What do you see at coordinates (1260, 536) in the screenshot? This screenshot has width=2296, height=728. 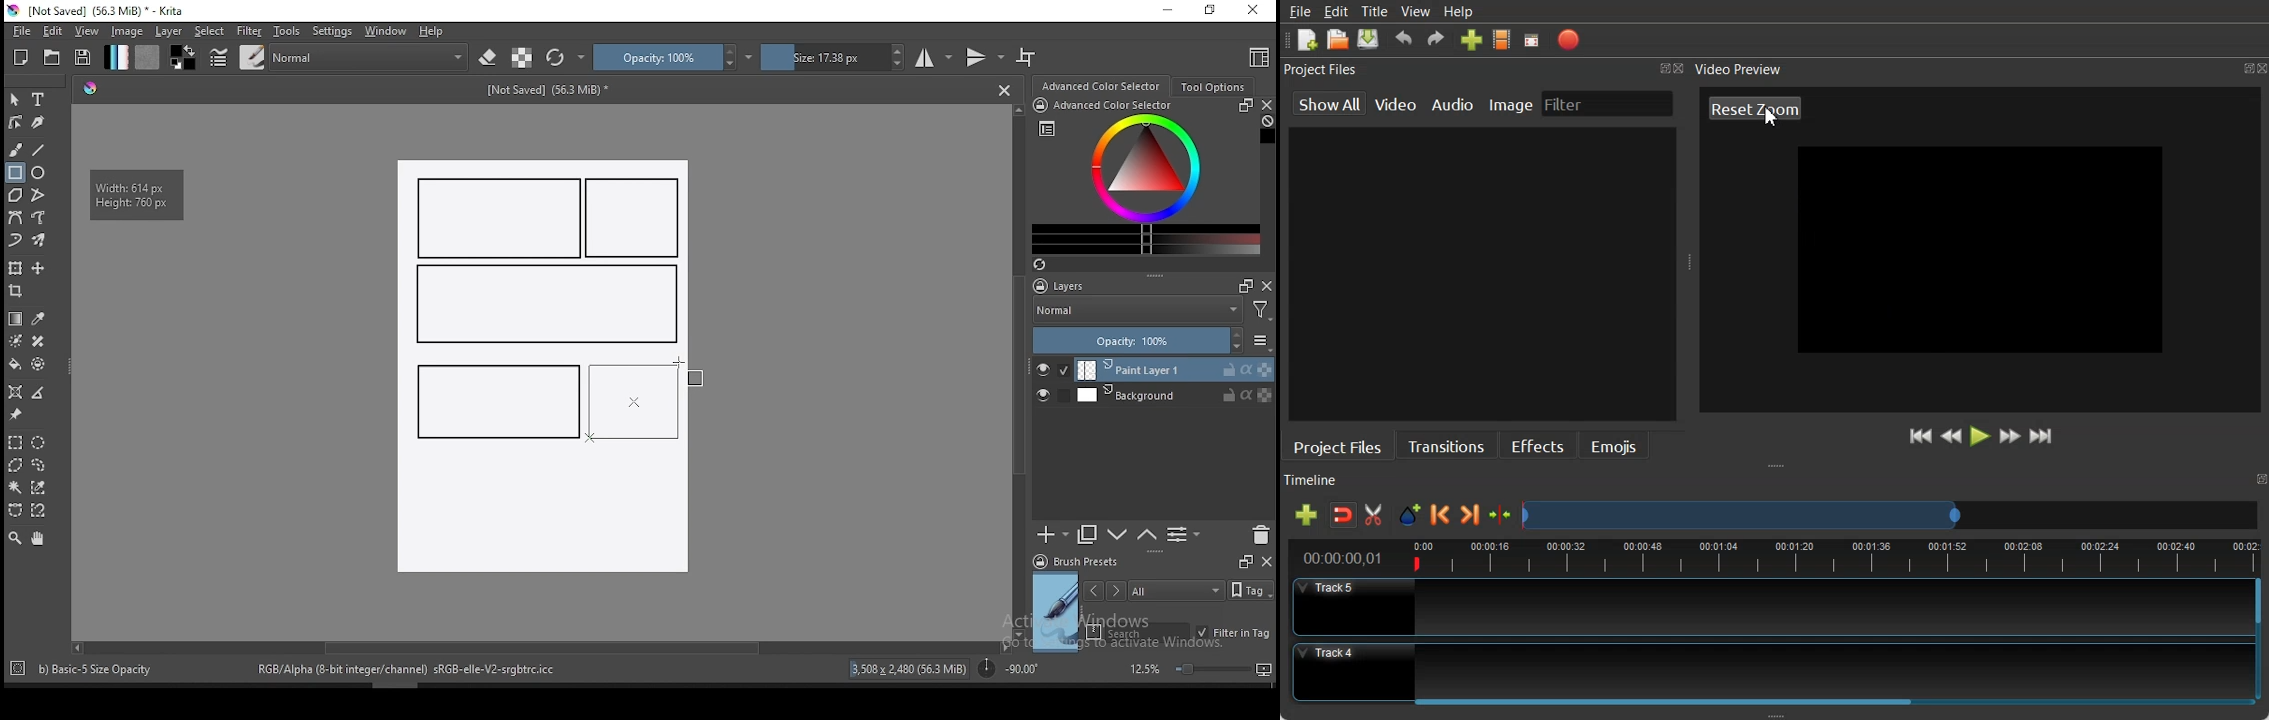 I see `delete layer` at bounding box center [1260, 536].